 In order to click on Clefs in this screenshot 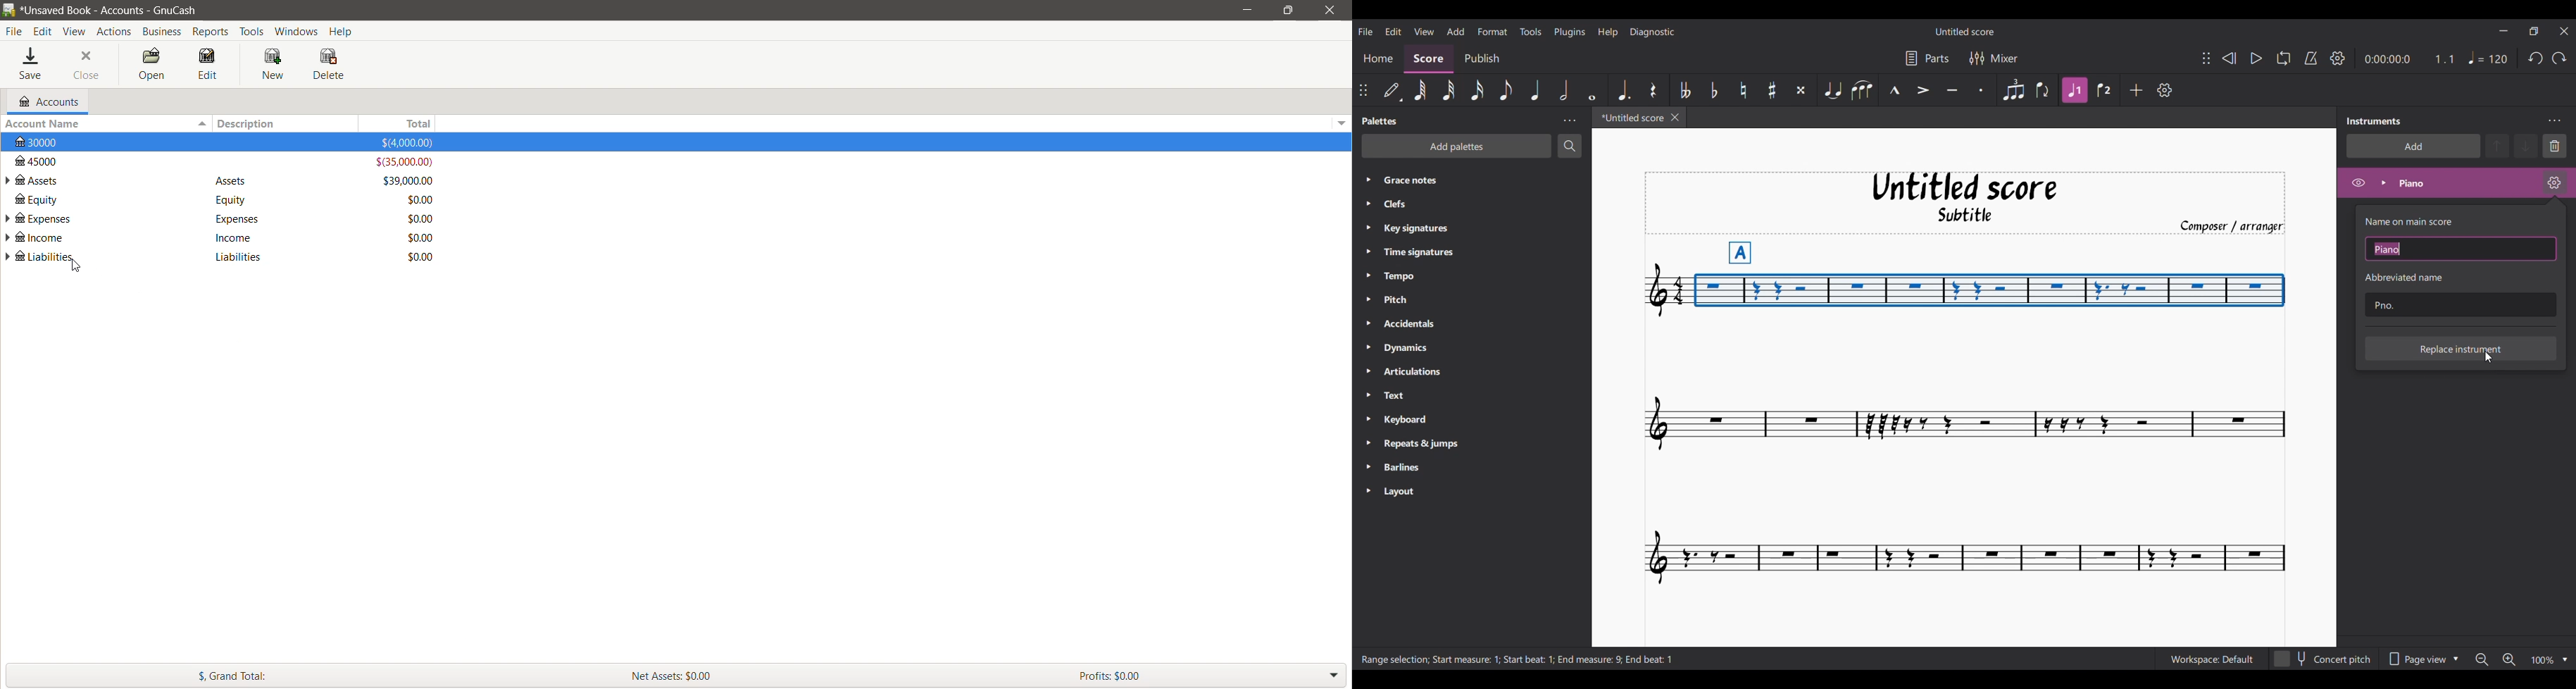, I will do `click(1453, 204)`.